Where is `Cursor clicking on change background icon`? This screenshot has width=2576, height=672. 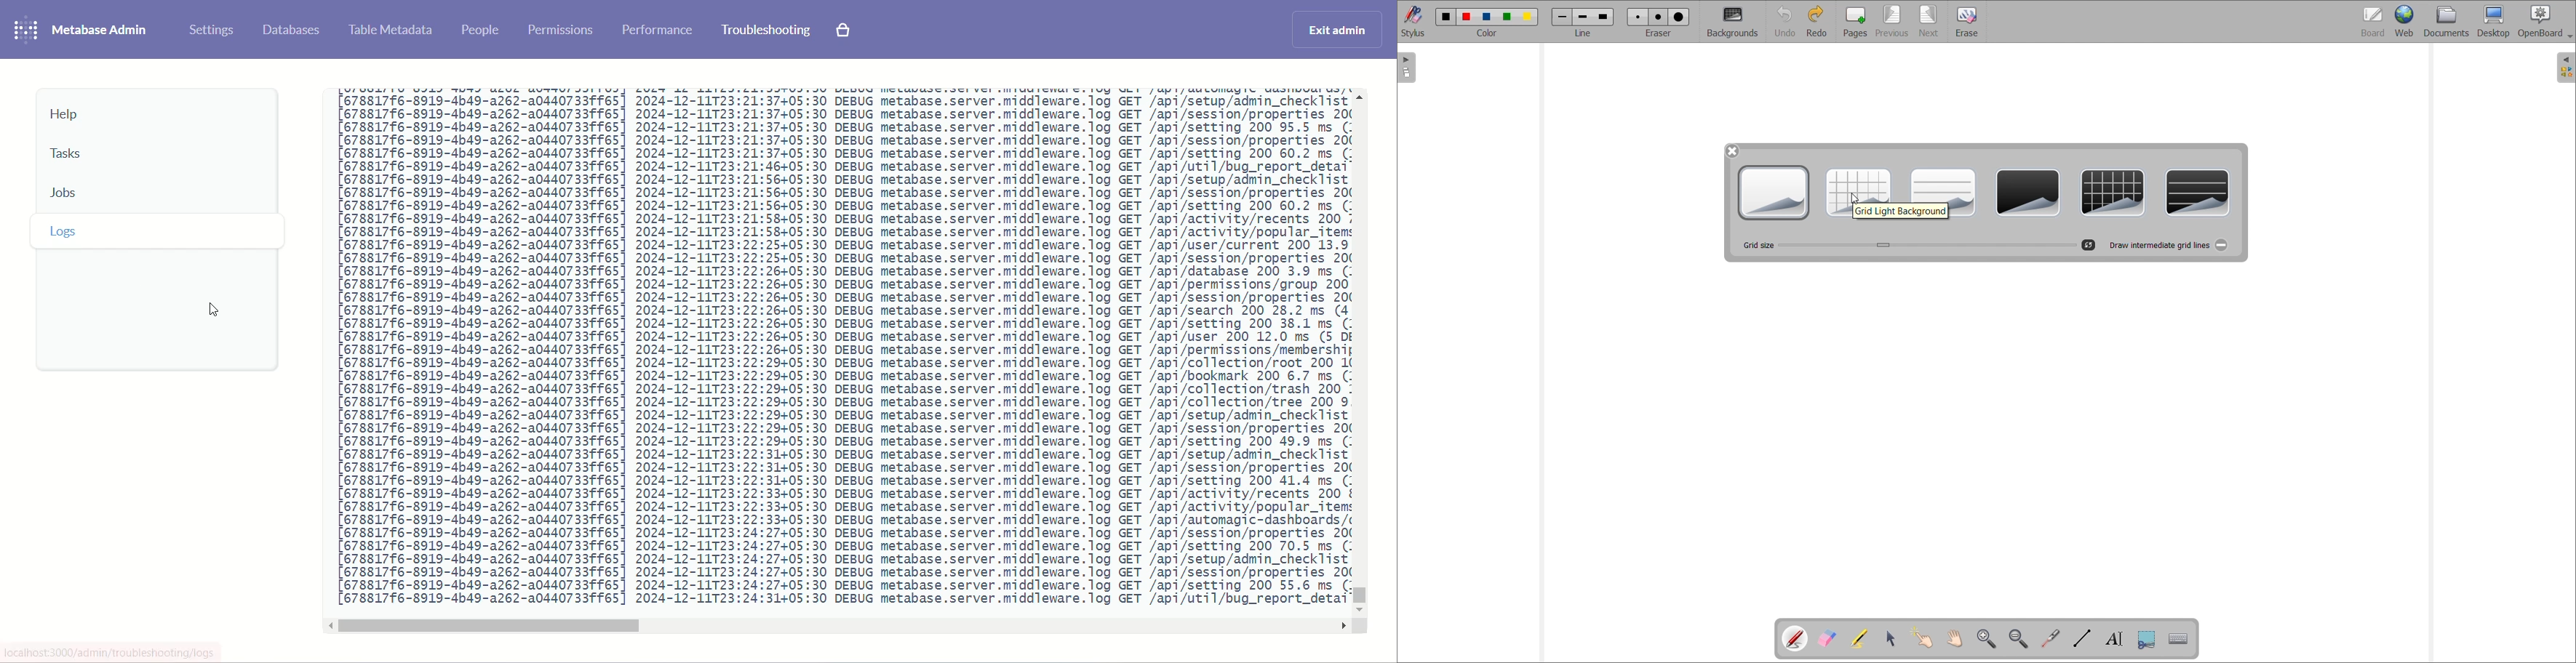 Cursor clicking on change background icon is located at coordinates (1736, 24).